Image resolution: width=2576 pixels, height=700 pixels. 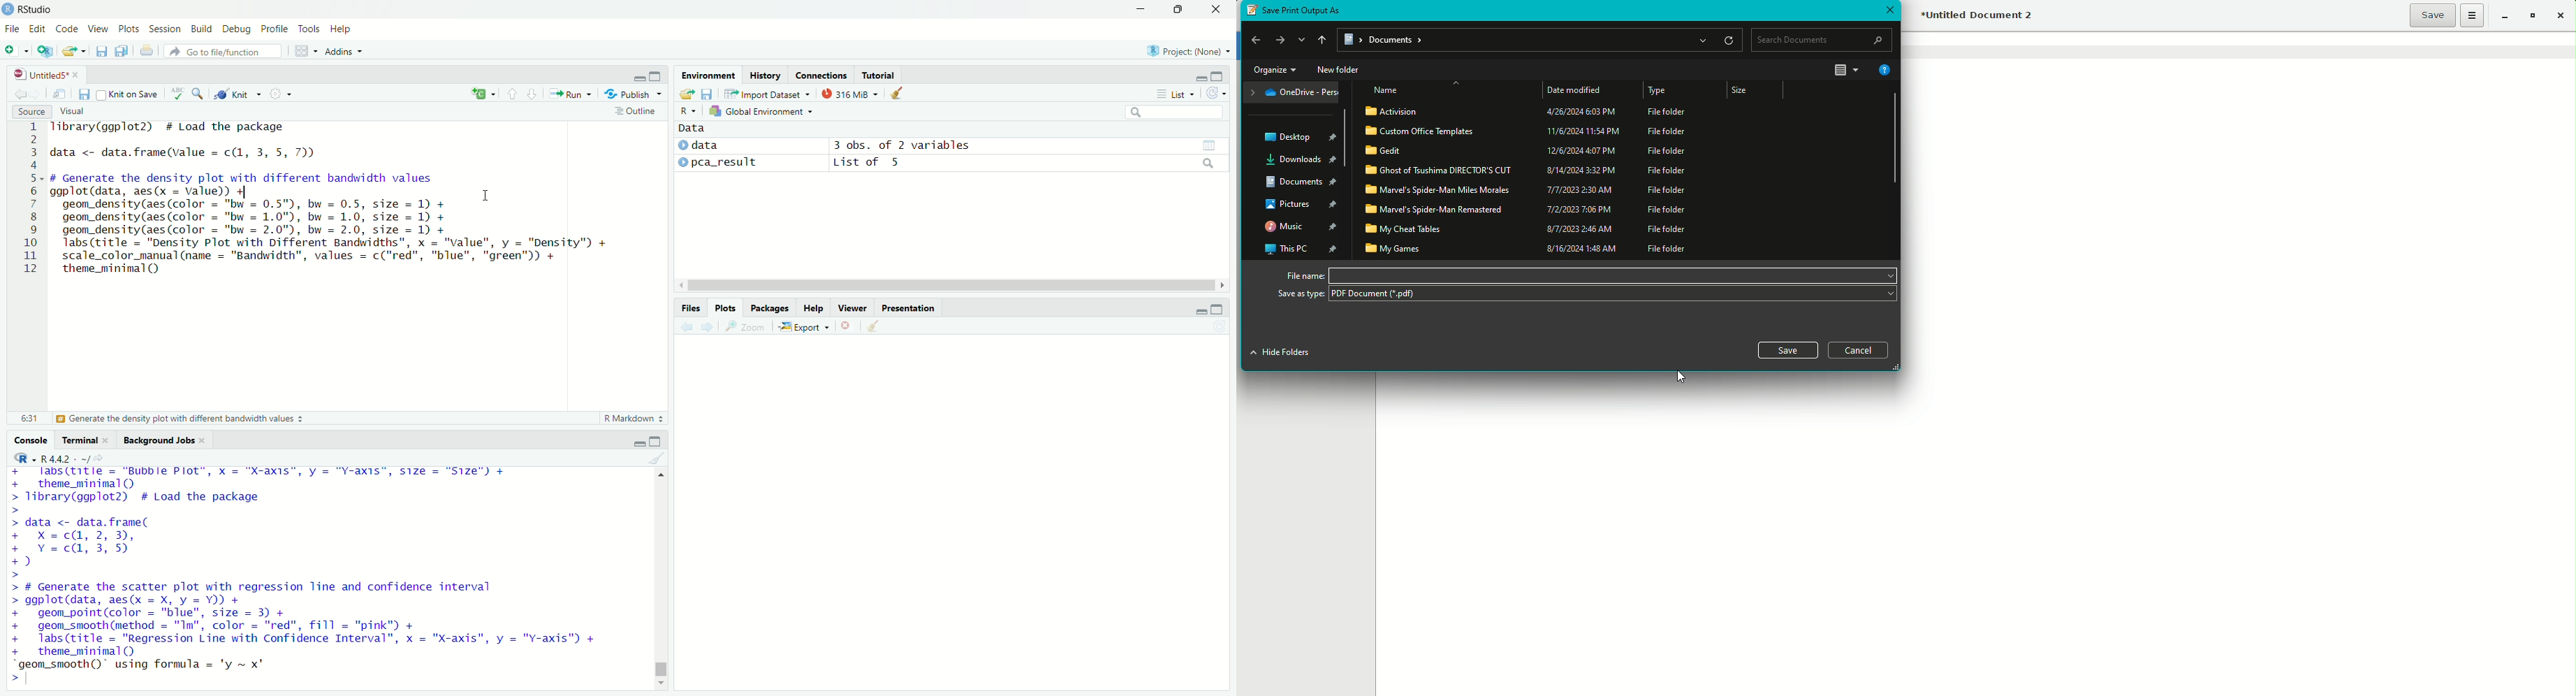 What do you see at coordinates (902, 145) in the screenshot?
I see `3 obs. of 2 variables` at bounding box center [902, 145].